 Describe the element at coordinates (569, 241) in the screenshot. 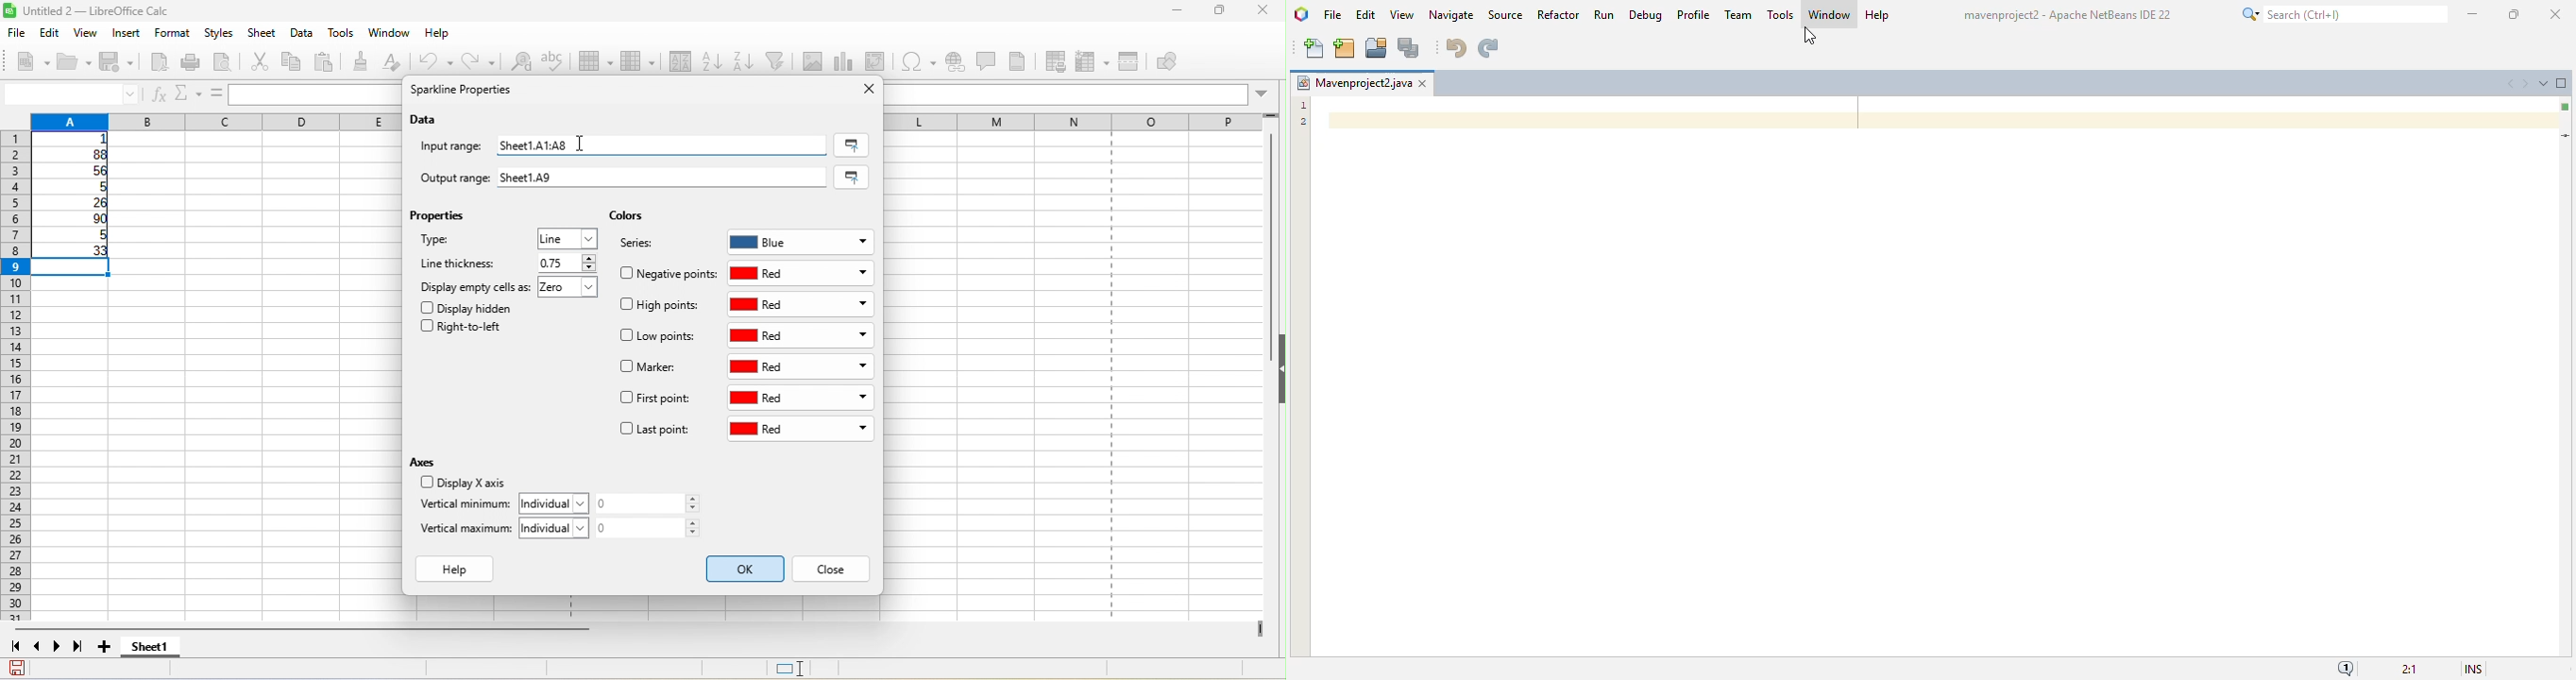

I see `line` at that location.